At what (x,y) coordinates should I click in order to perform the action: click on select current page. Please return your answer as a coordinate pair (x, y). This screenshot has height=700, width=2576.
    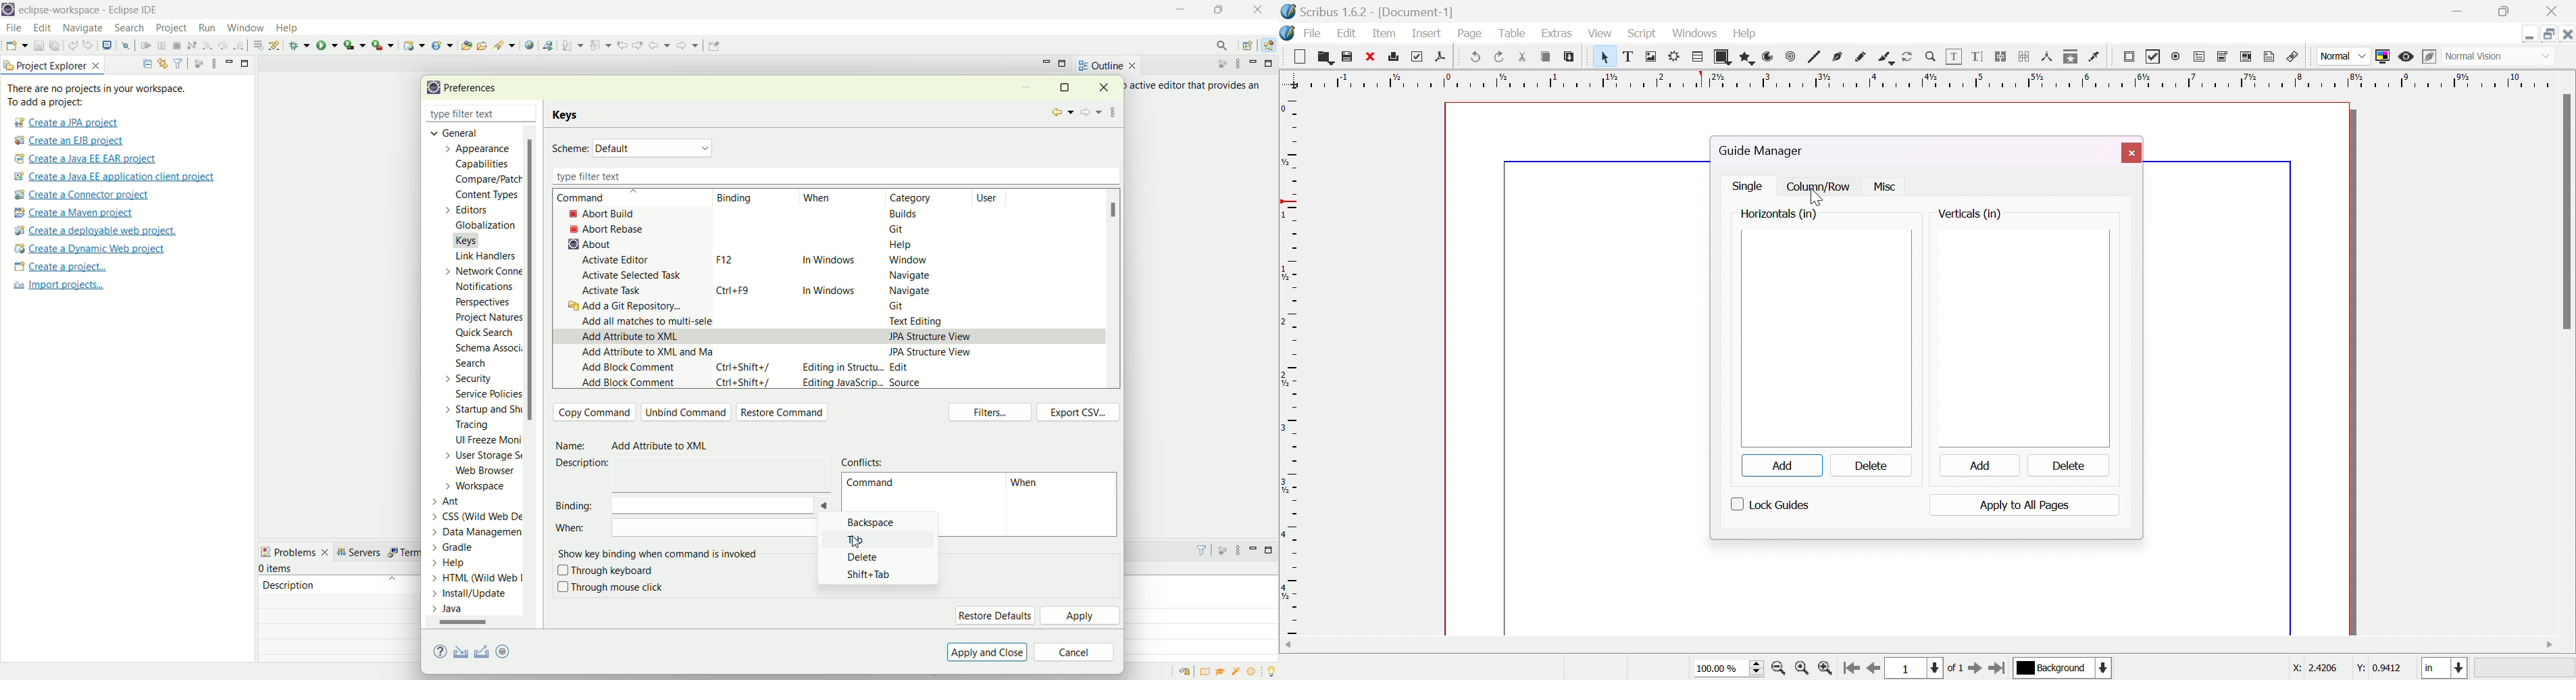
    Looking at the image, I should click on (1927, 668).